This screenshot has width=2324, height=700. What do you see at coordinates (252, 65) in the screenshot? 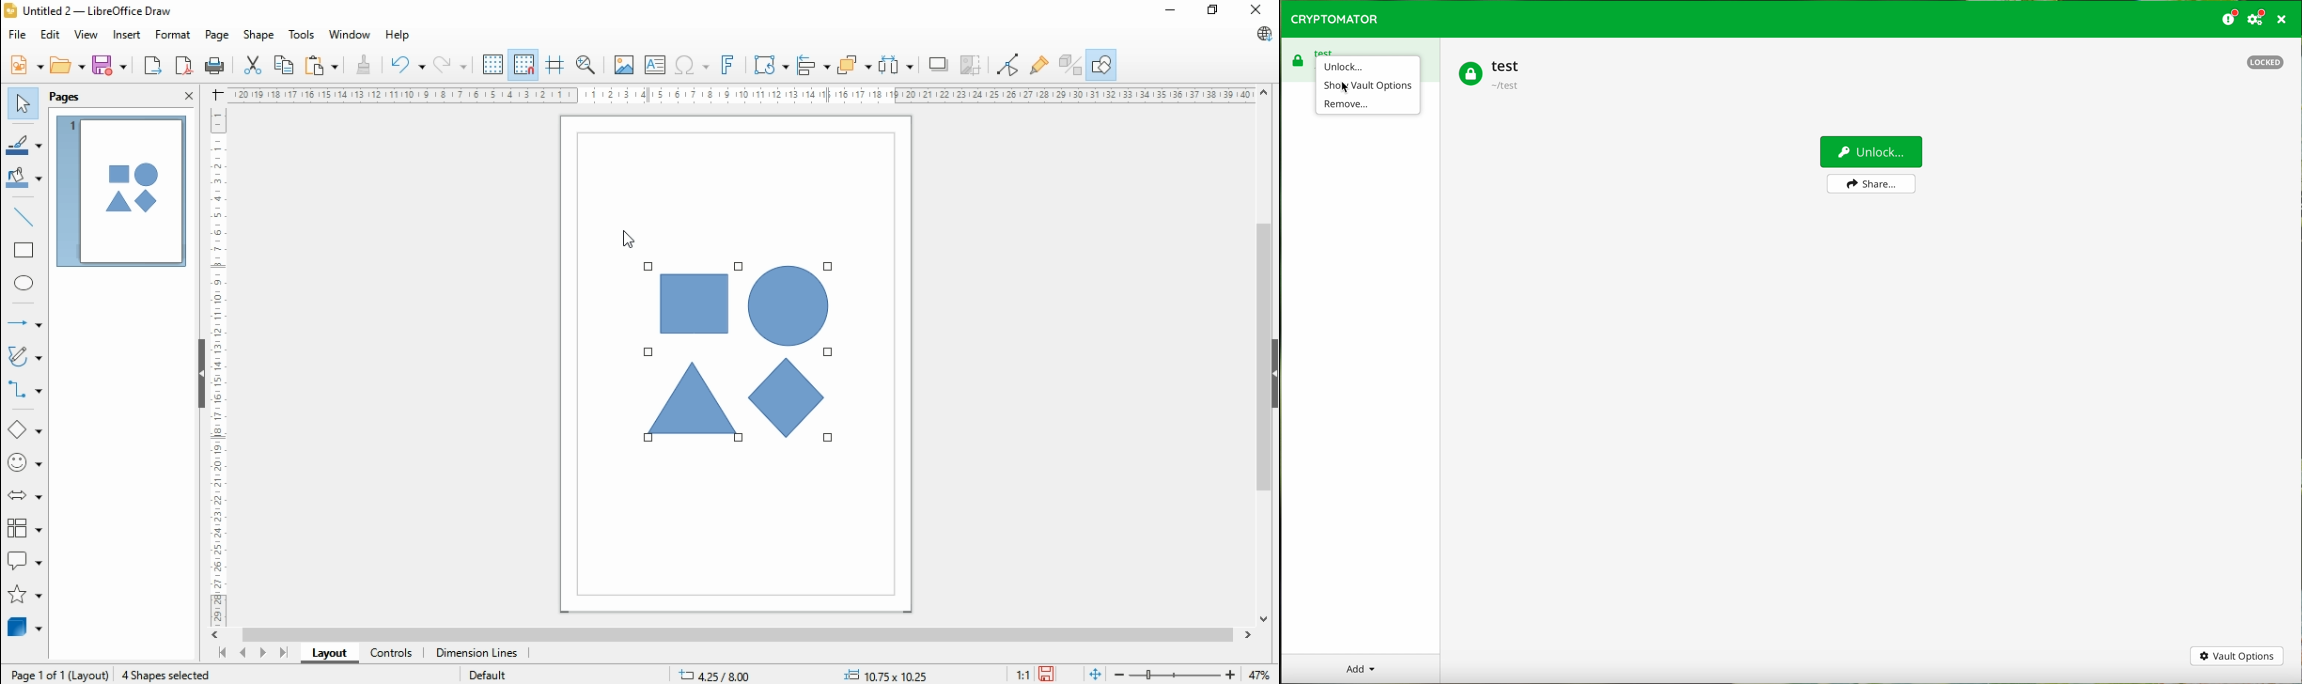
I see `cut` at bounding box center [252, 65].